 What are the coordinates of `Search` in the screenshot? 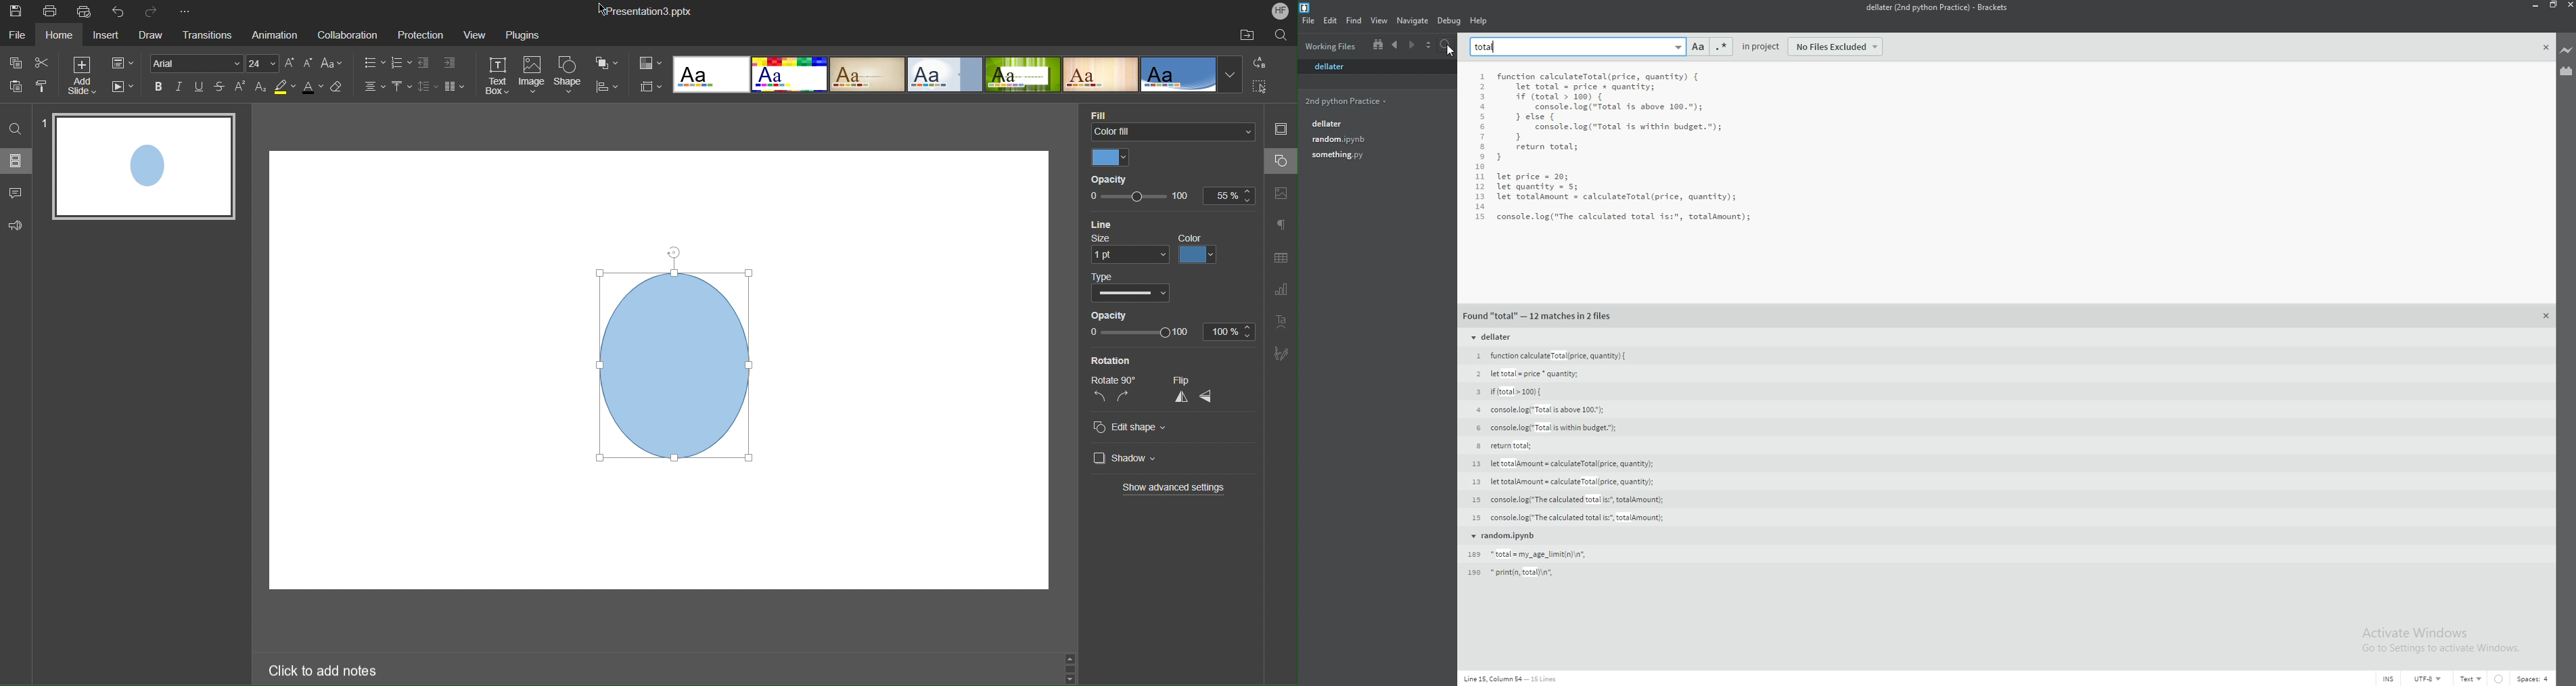 It's located at (1281, 37).